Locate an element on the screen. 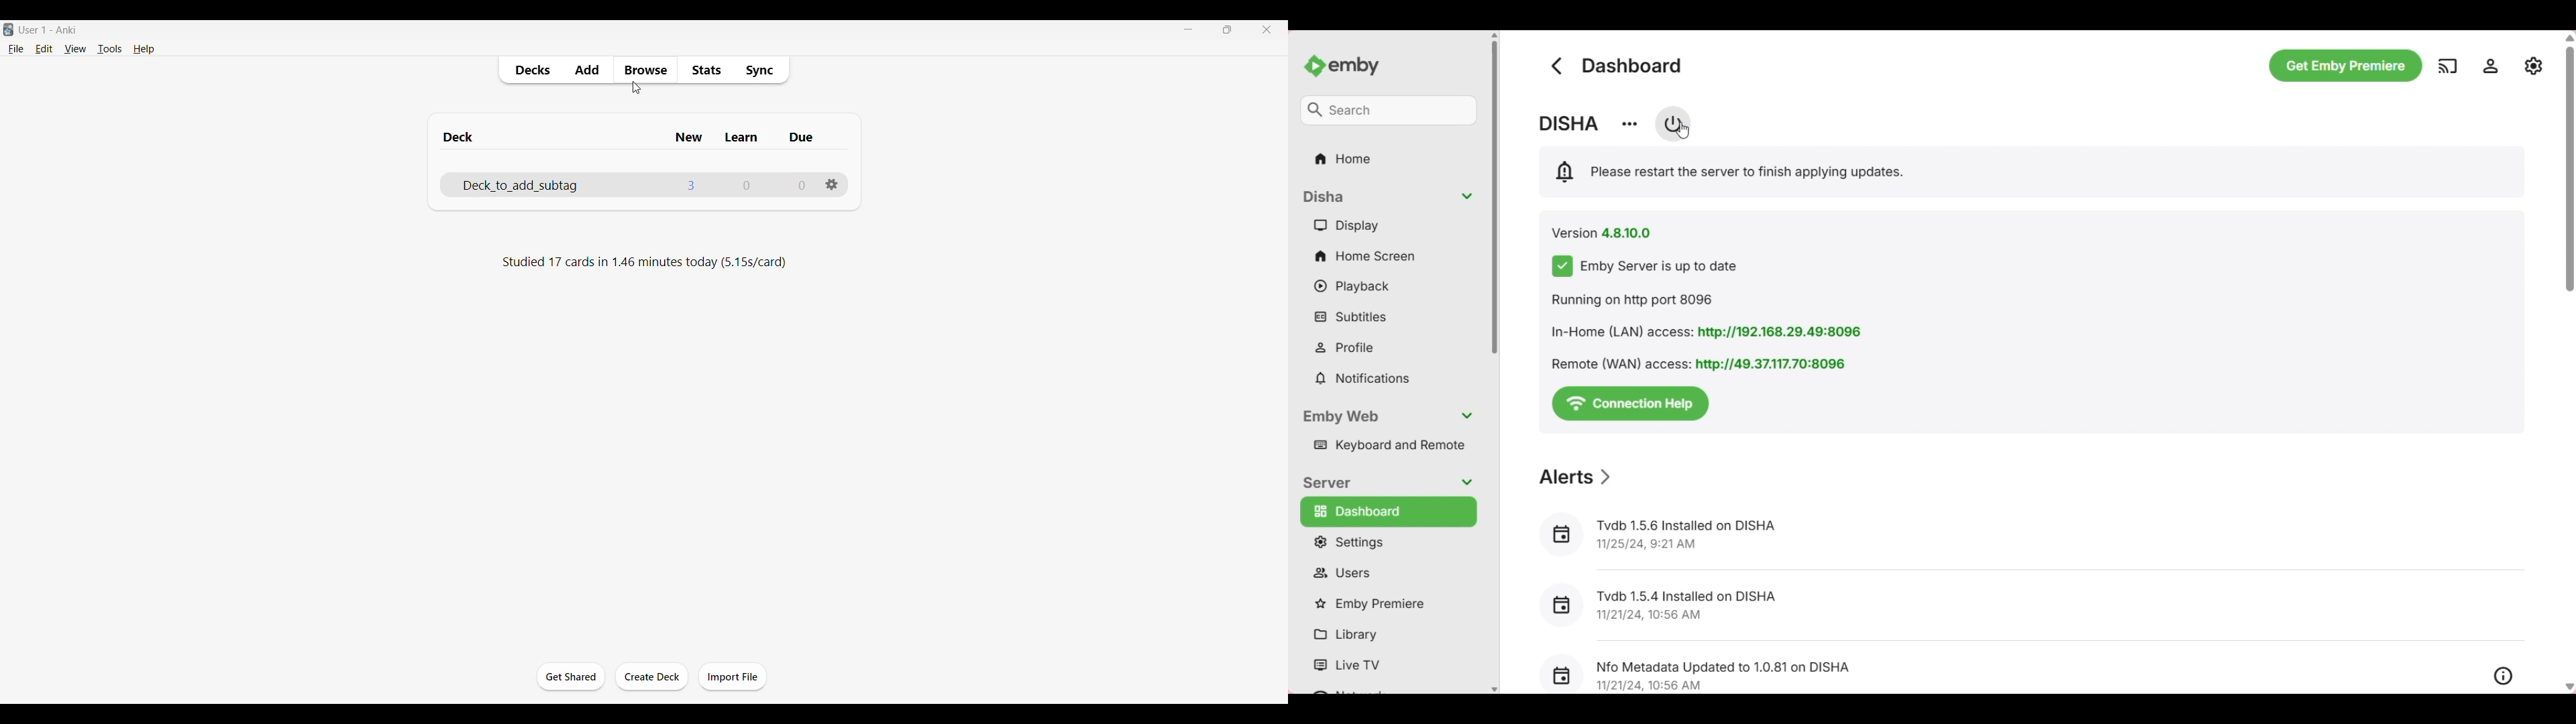  Software notification is located at coordinates (1727, 172).